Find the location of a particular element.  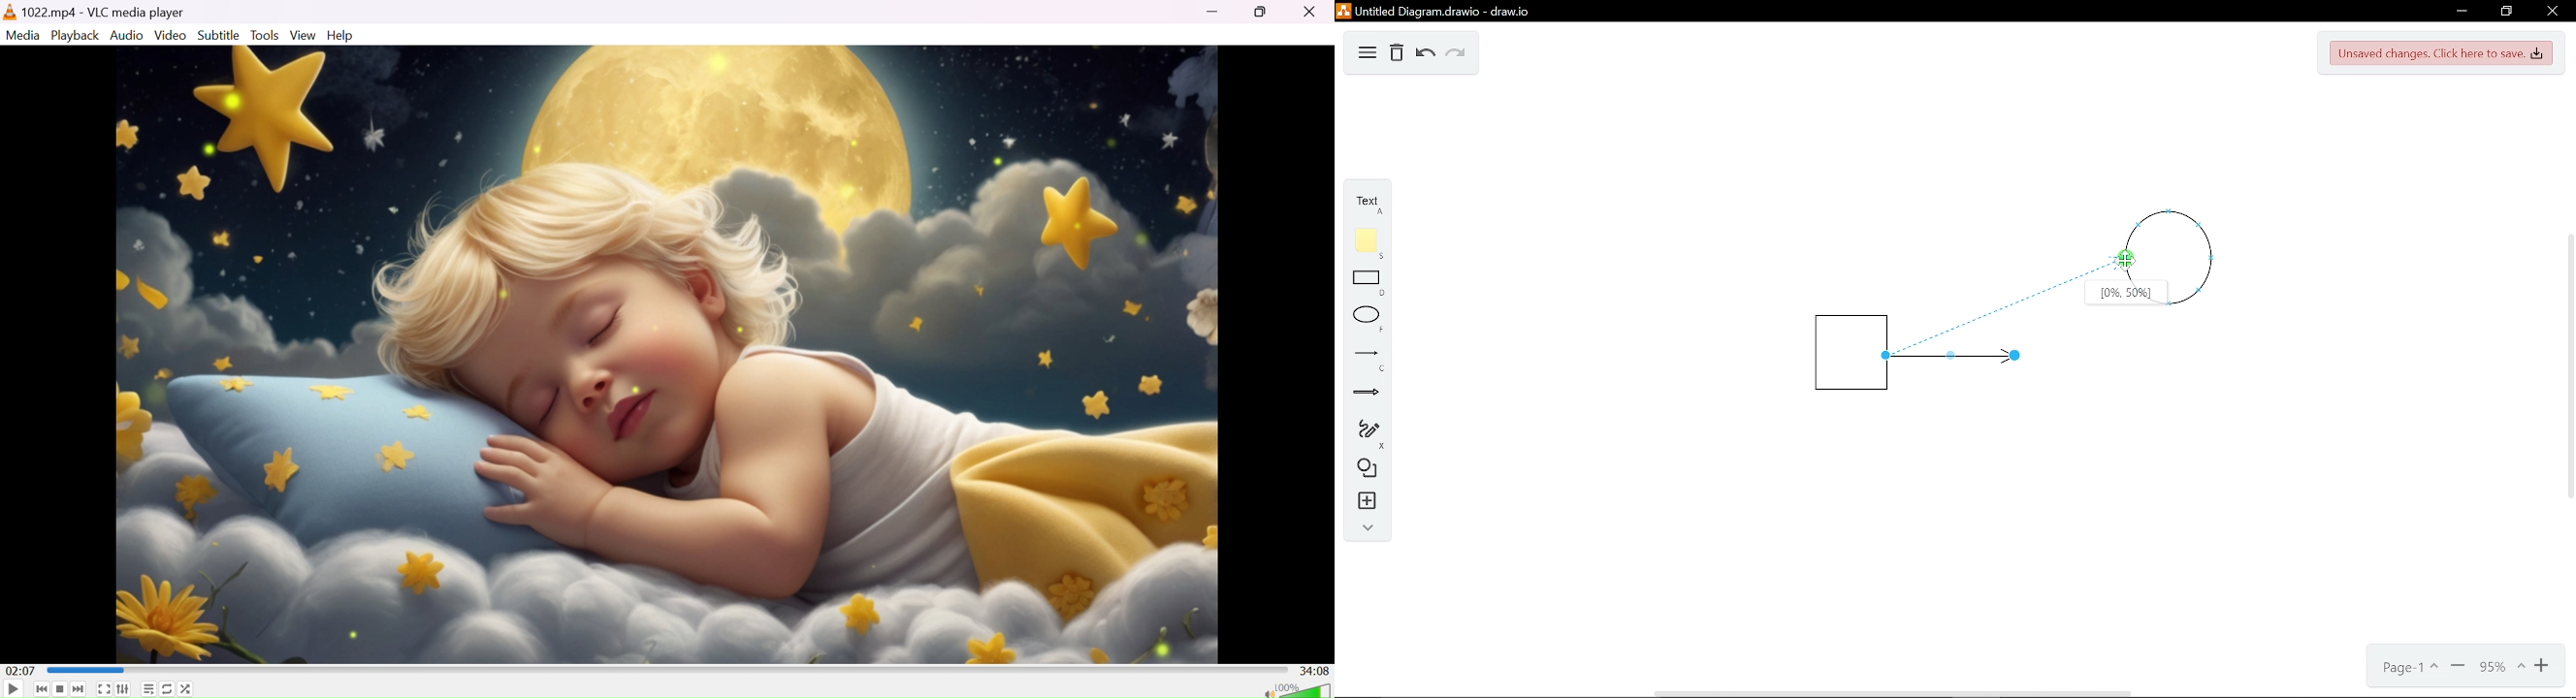

Free hand is located at coordinates (1361, 432).